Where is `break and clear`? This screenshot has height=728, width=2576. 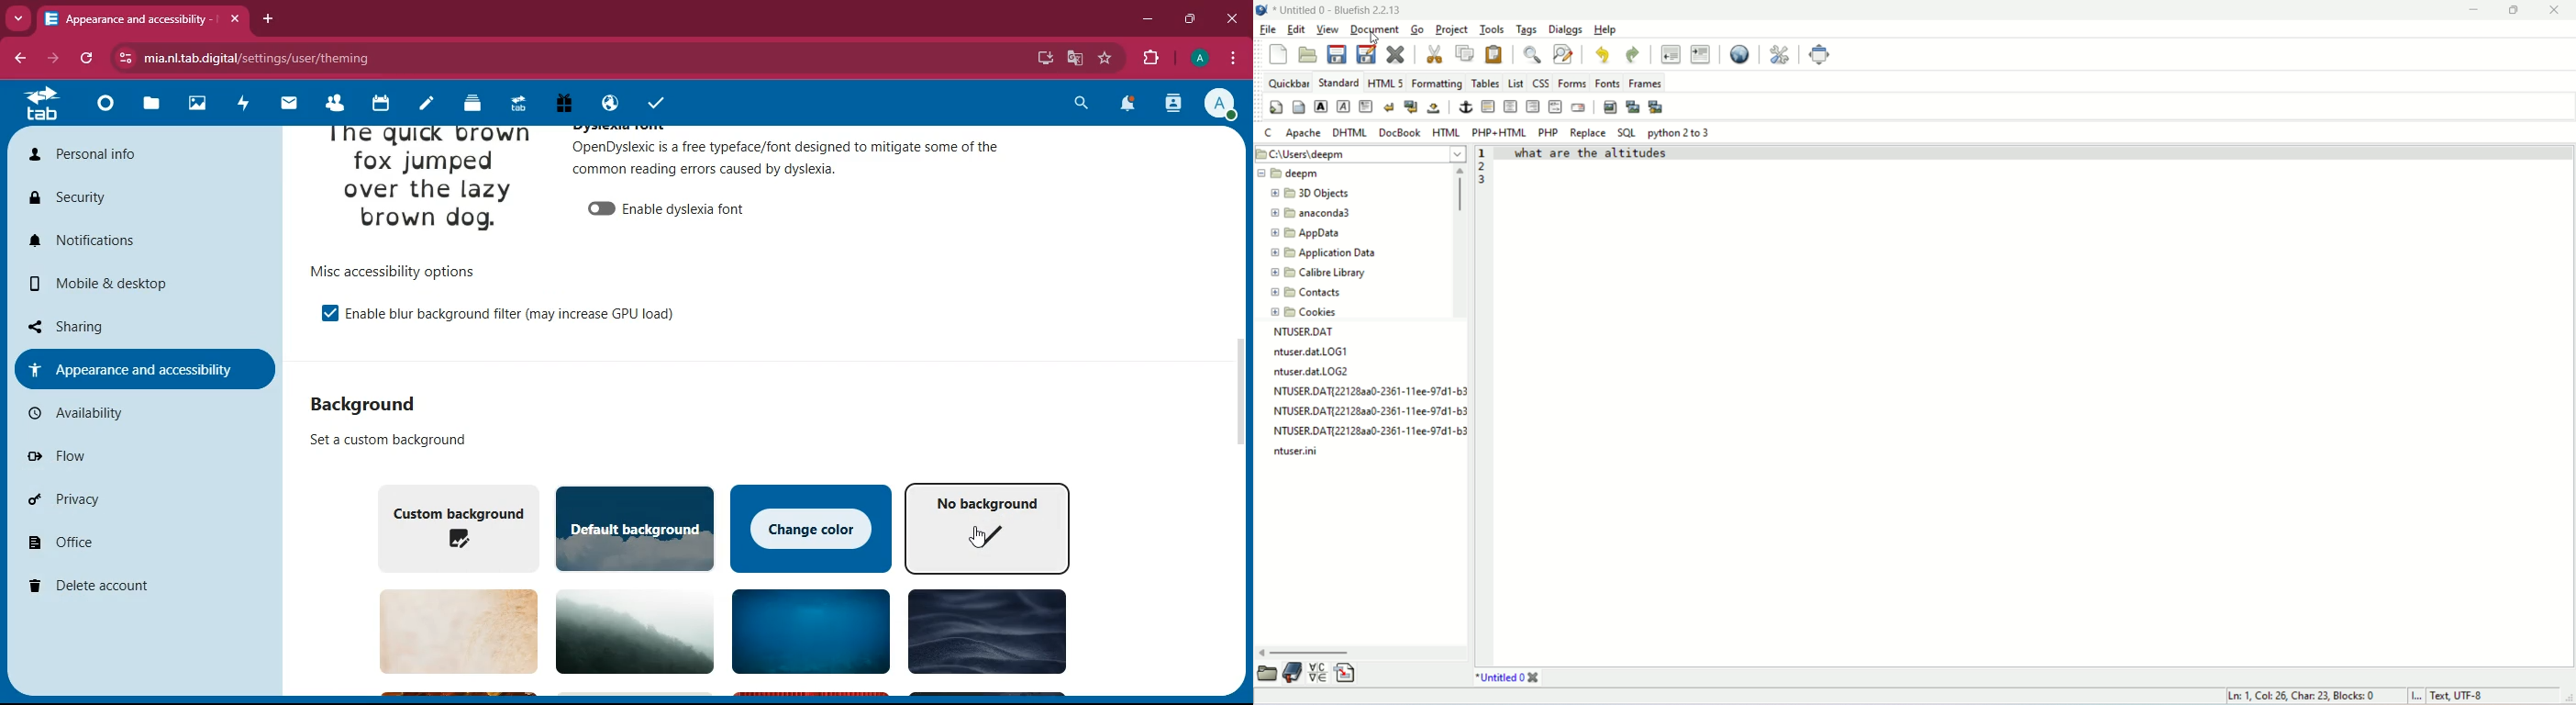 break and clear is located at coordinates (1410, 107).